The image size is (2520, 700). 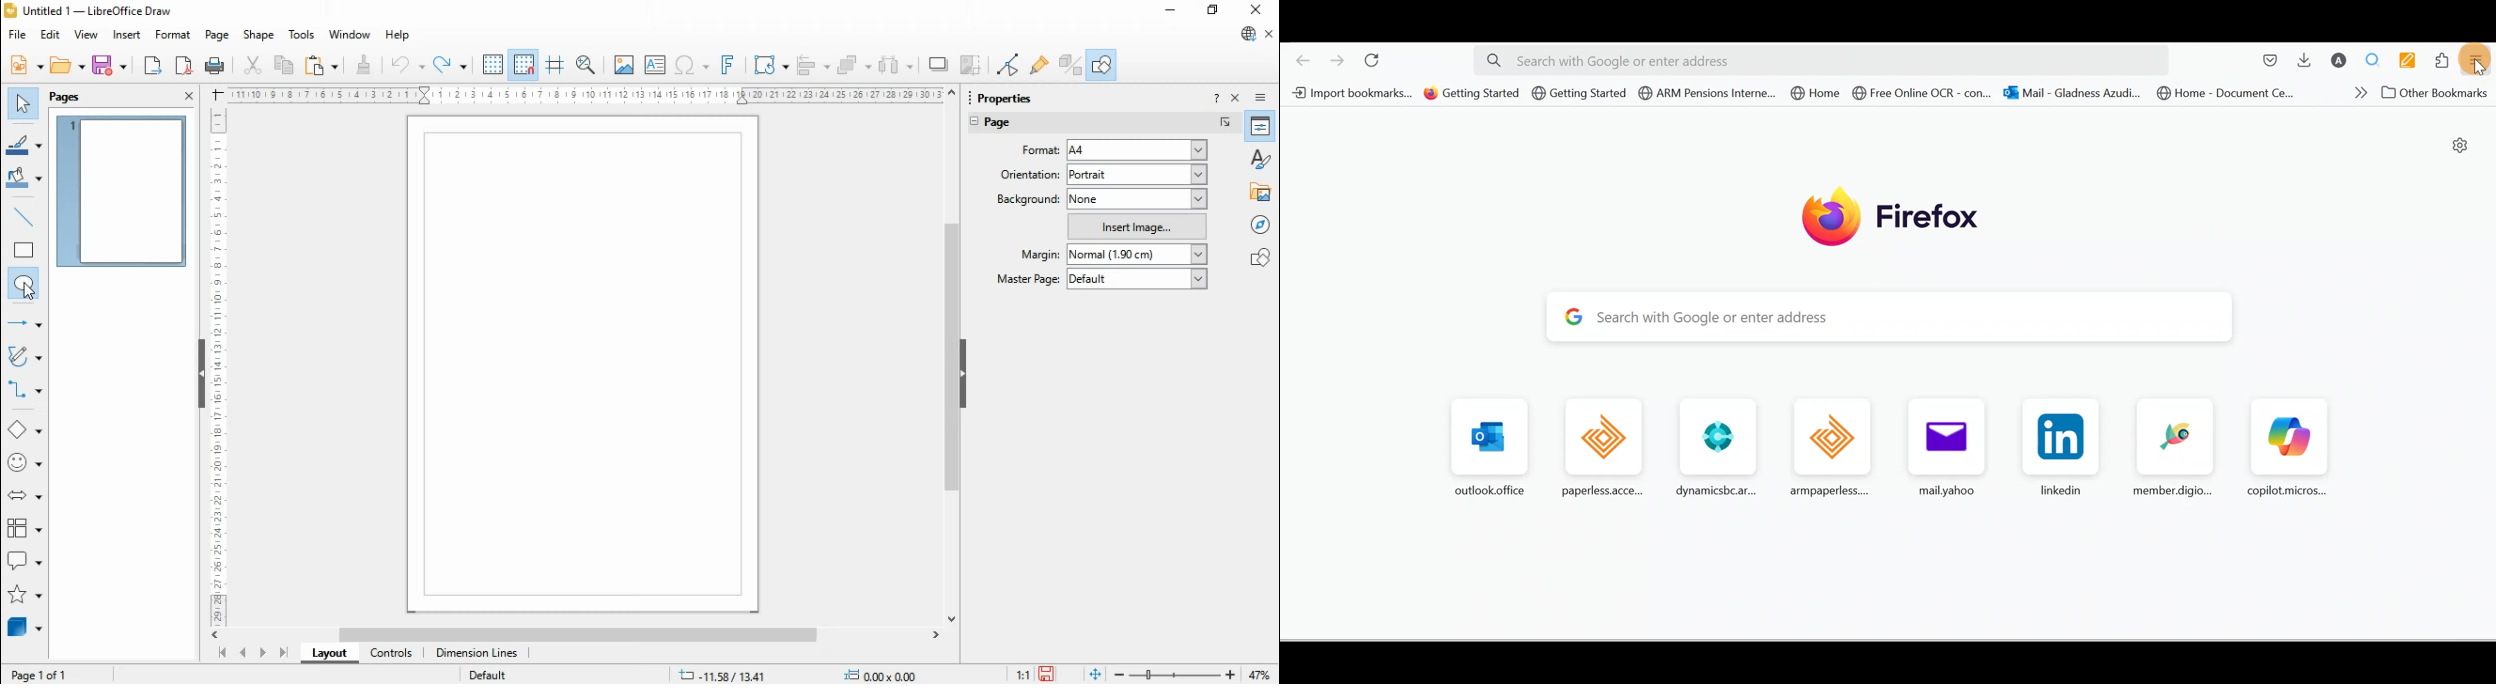 What do you see at coordinates (398, 36) in the screenshot?
I see `help` at bounding box center [398, 36].